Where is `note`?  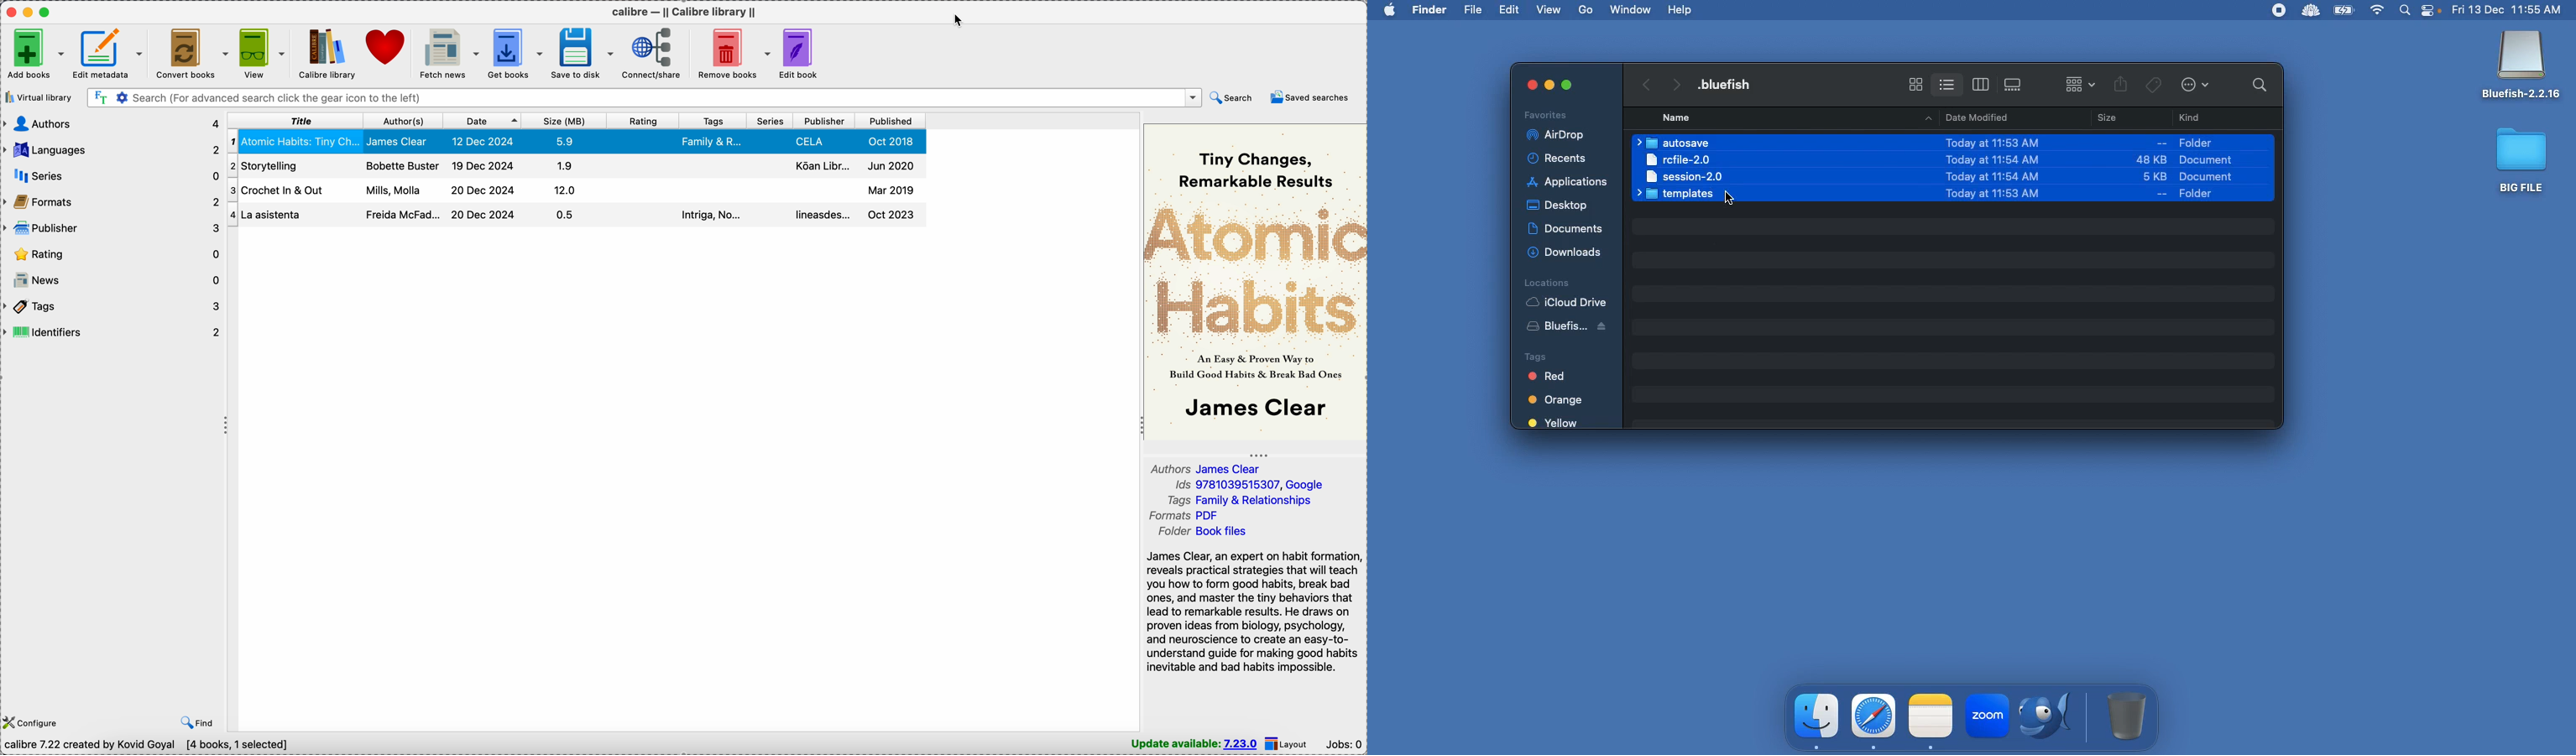 note is located at coordinates (1931, 714).